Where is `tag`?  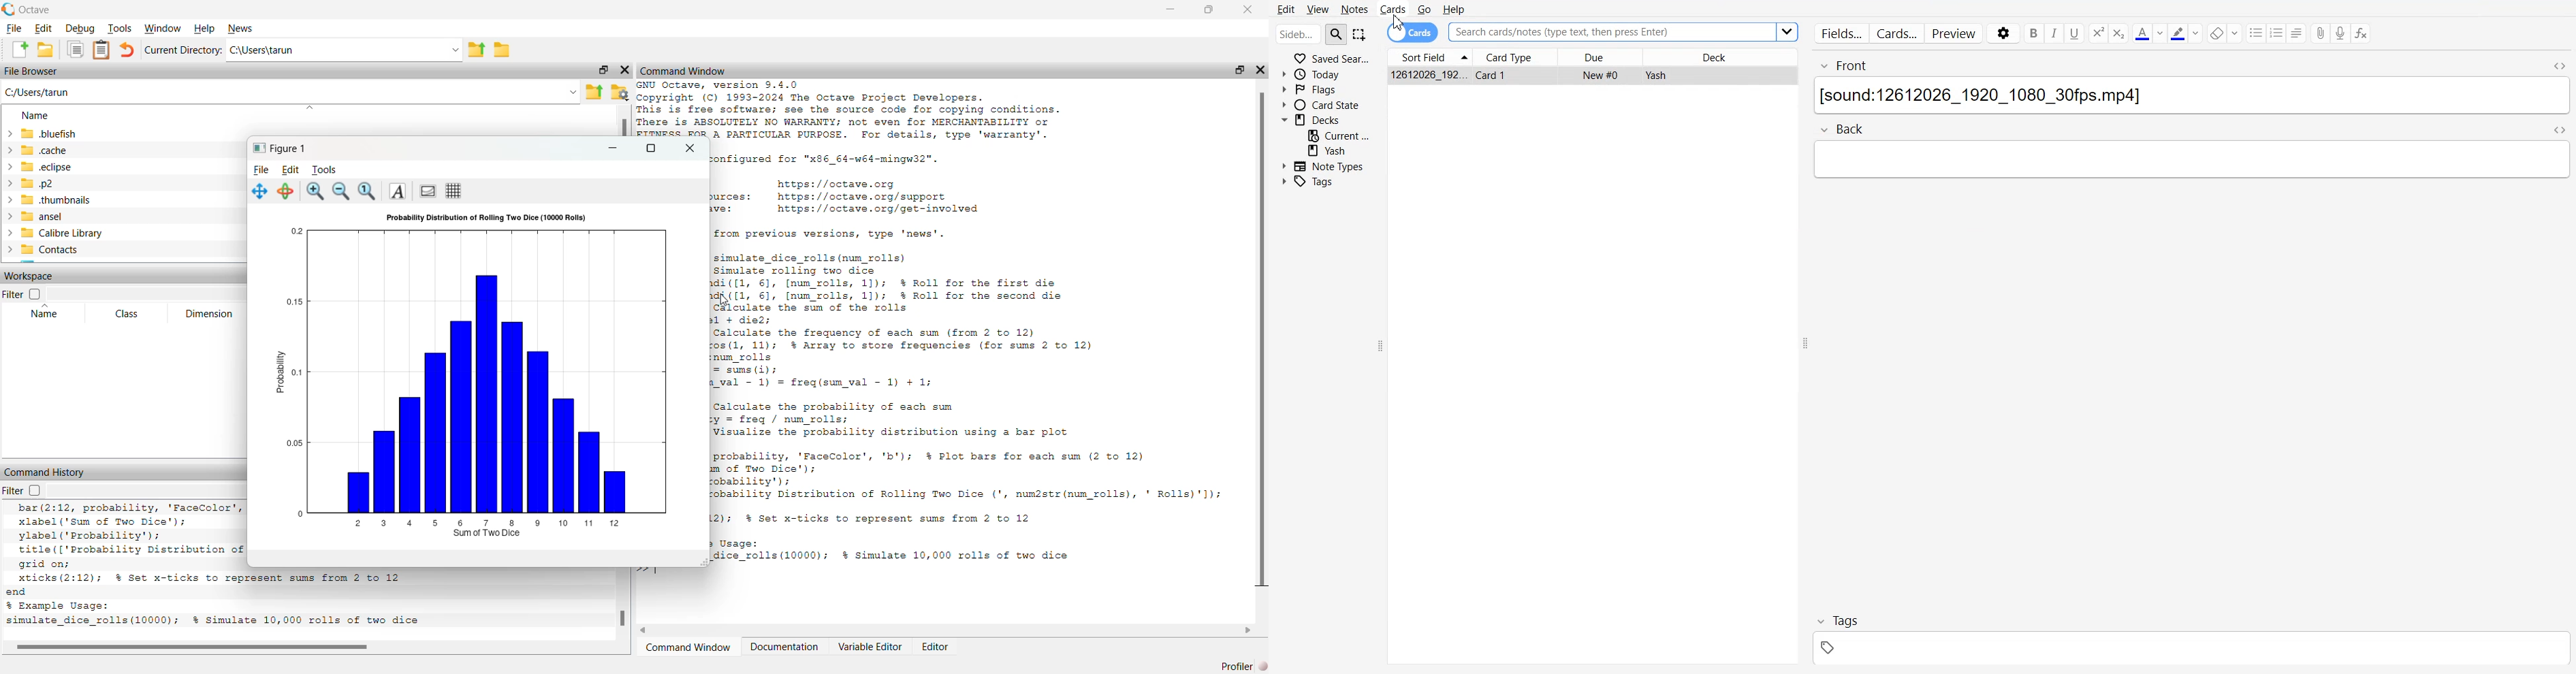
tag is located at coordinates (2187, 650).